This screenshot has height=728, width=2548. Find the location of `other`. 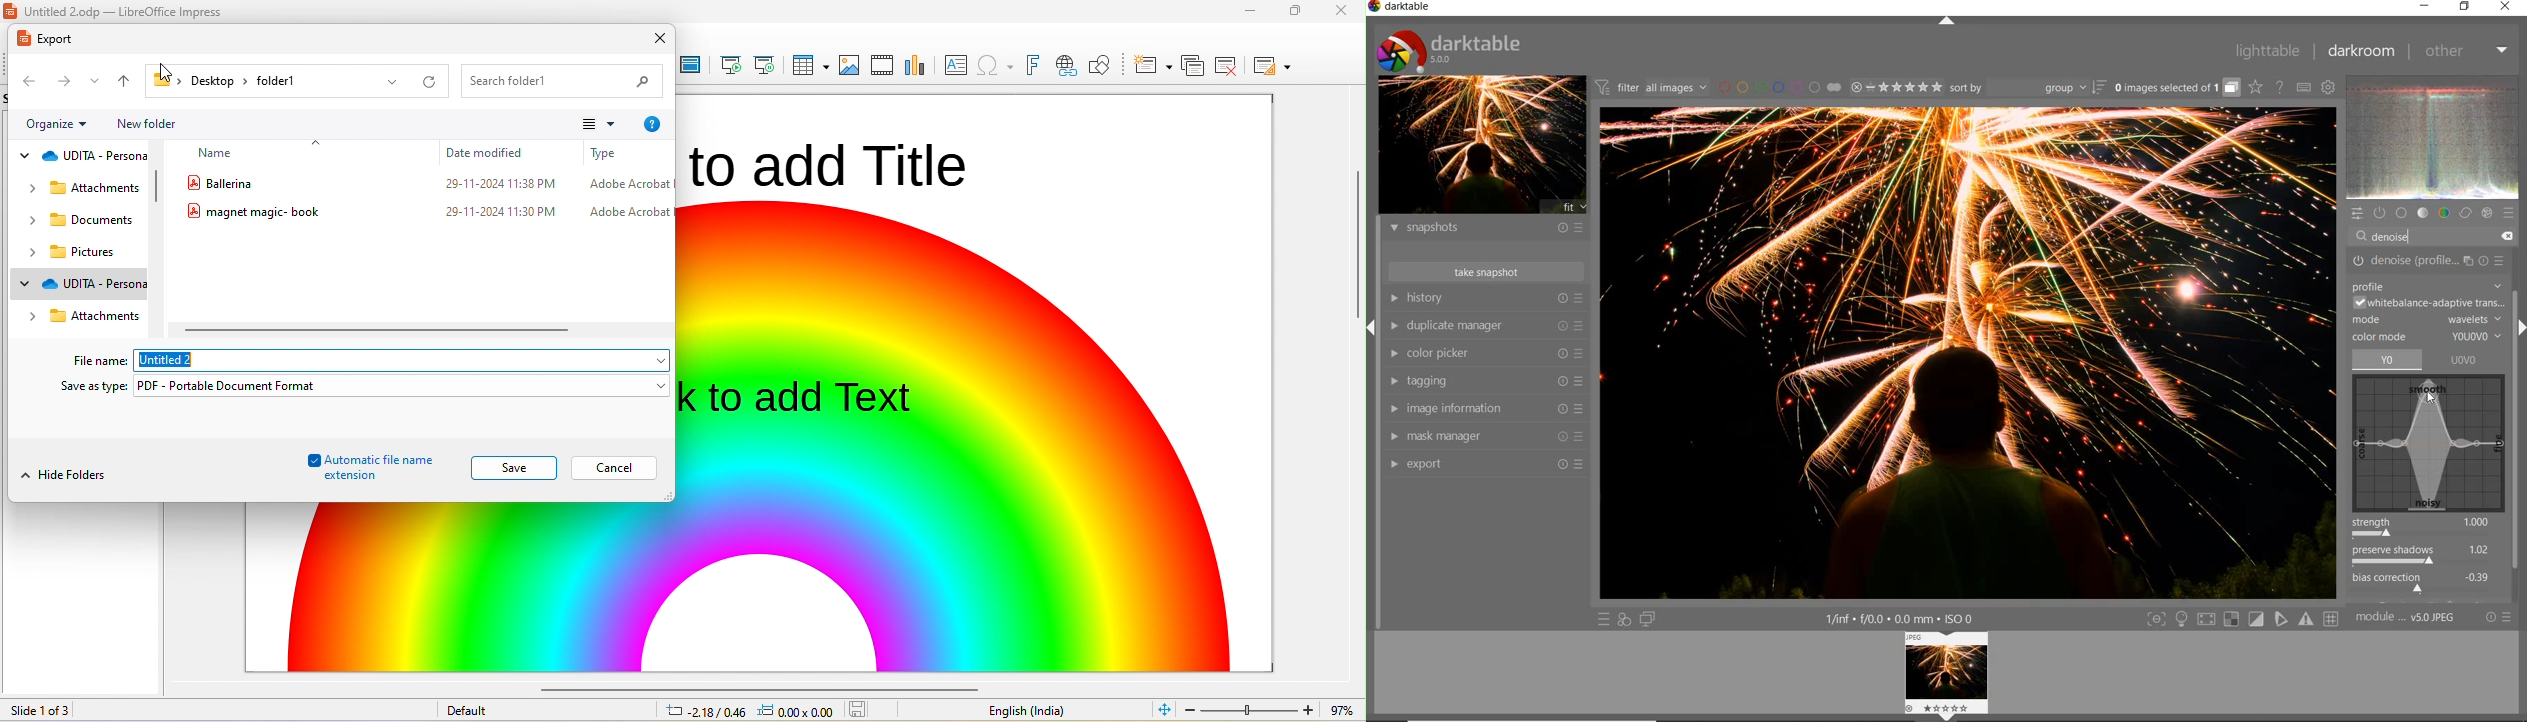

other is located at coordinates (2468, 52).